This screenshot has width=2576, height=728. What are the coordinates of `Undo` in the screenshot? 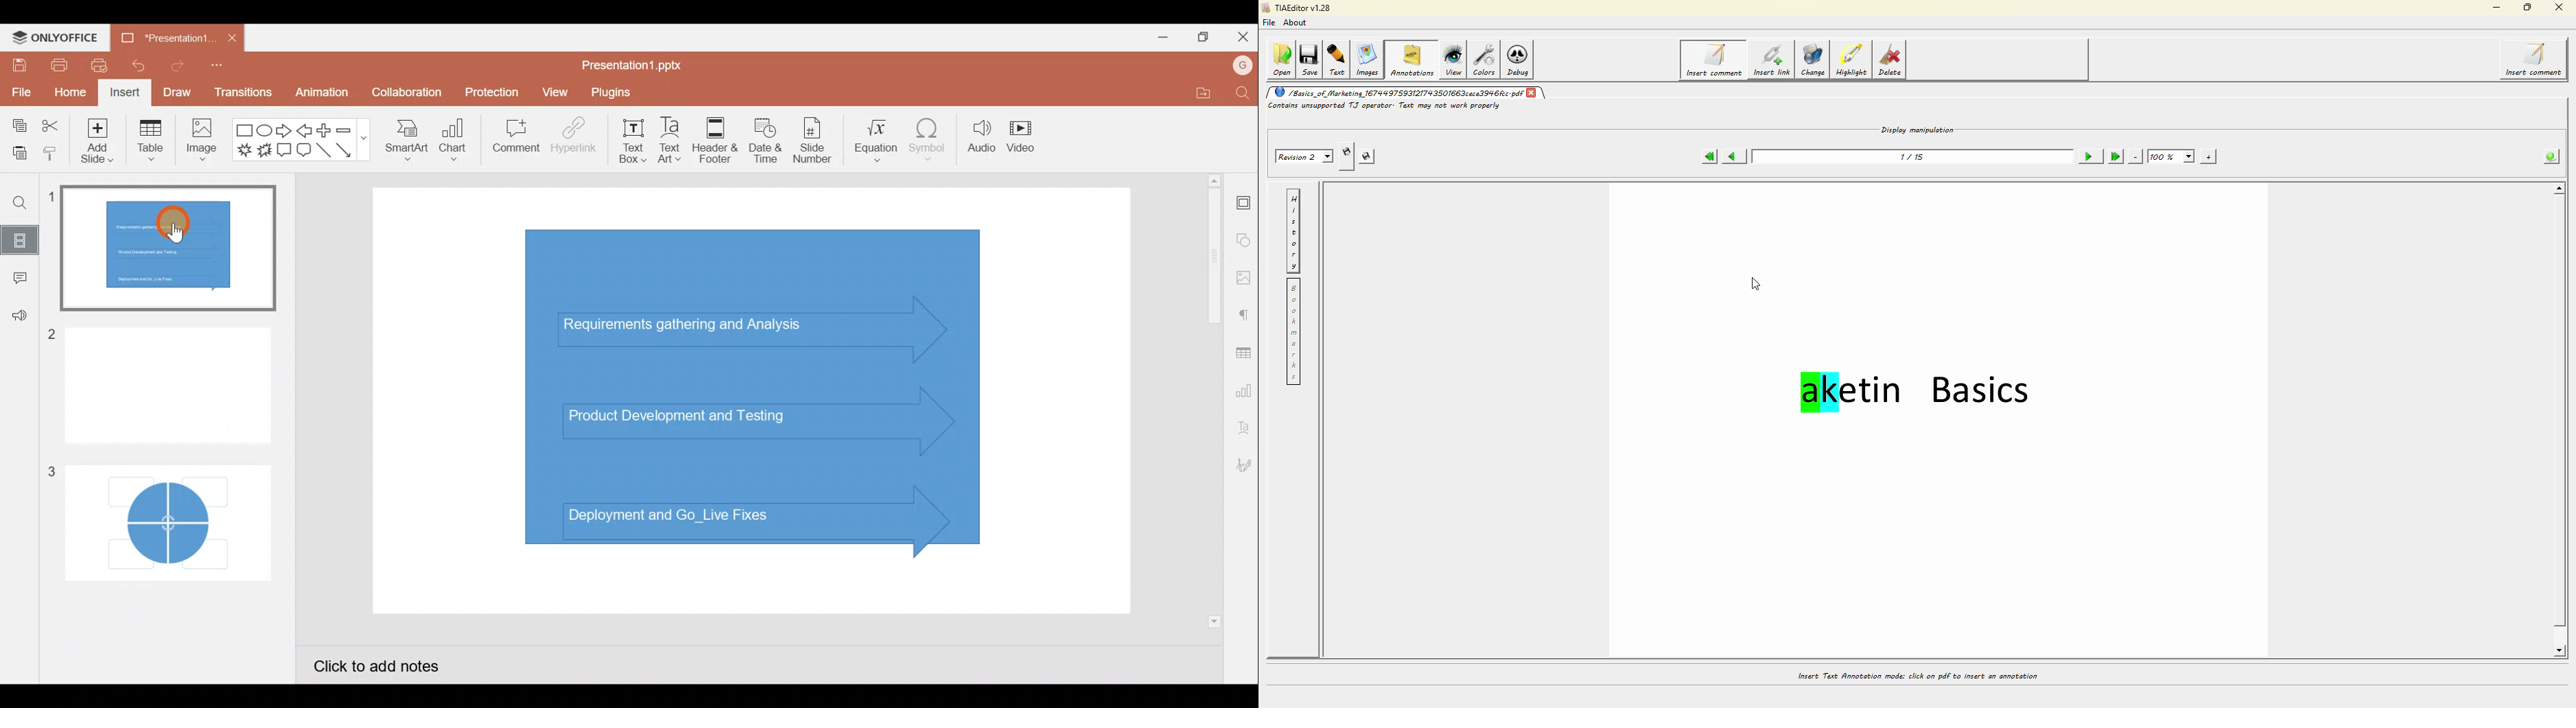 It's located at (136, 66).